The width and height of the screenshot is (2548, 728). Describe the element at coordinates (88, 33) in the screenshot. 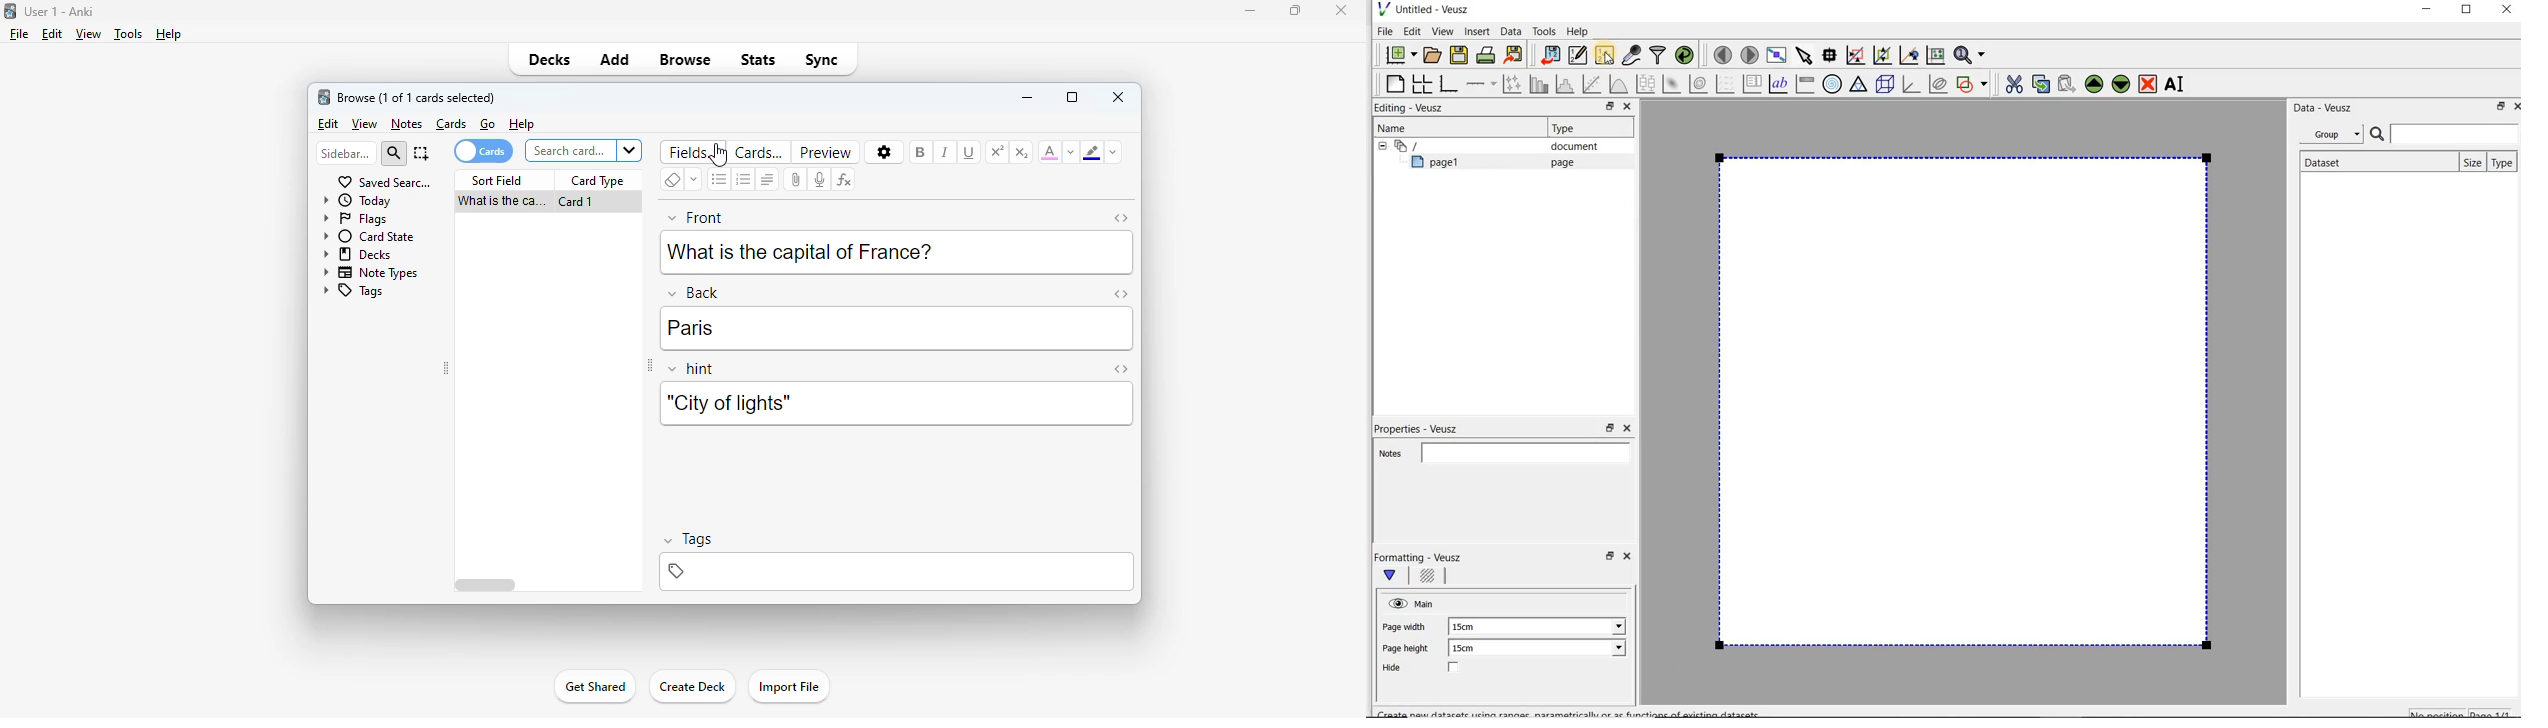

I see `view` at that location.